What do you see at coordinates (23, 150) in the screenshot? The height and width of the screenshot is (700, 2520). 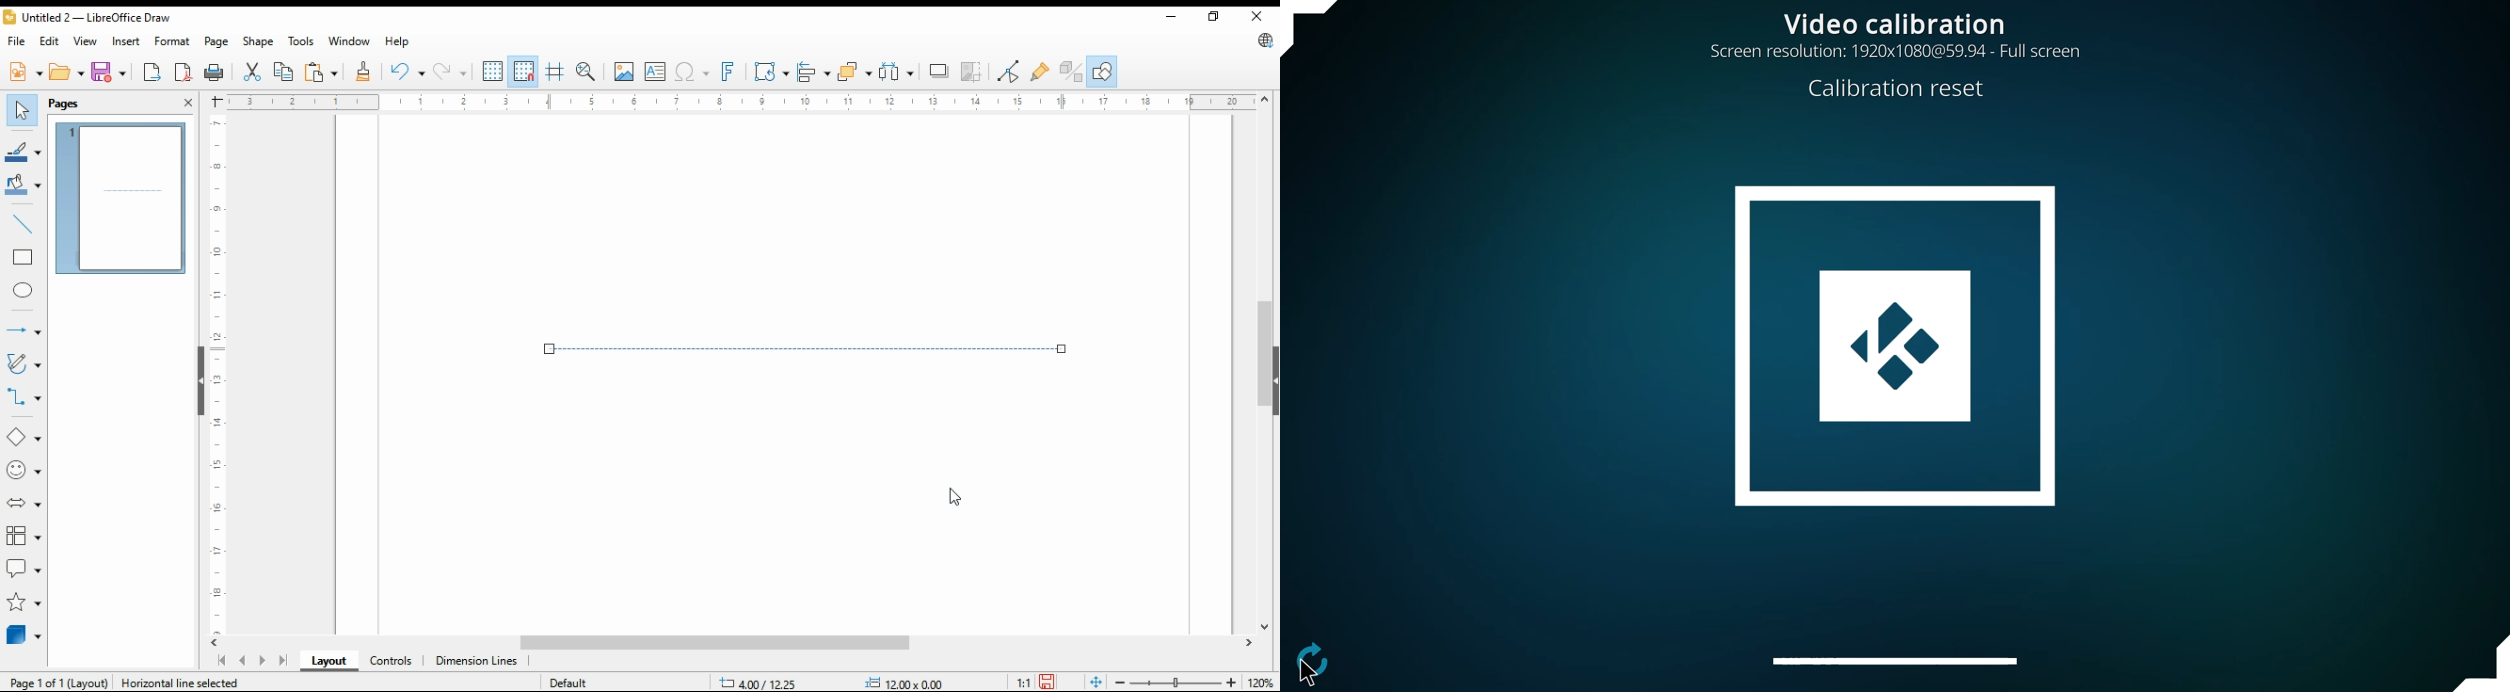 I see `line color` at bounding box center [23, 150].